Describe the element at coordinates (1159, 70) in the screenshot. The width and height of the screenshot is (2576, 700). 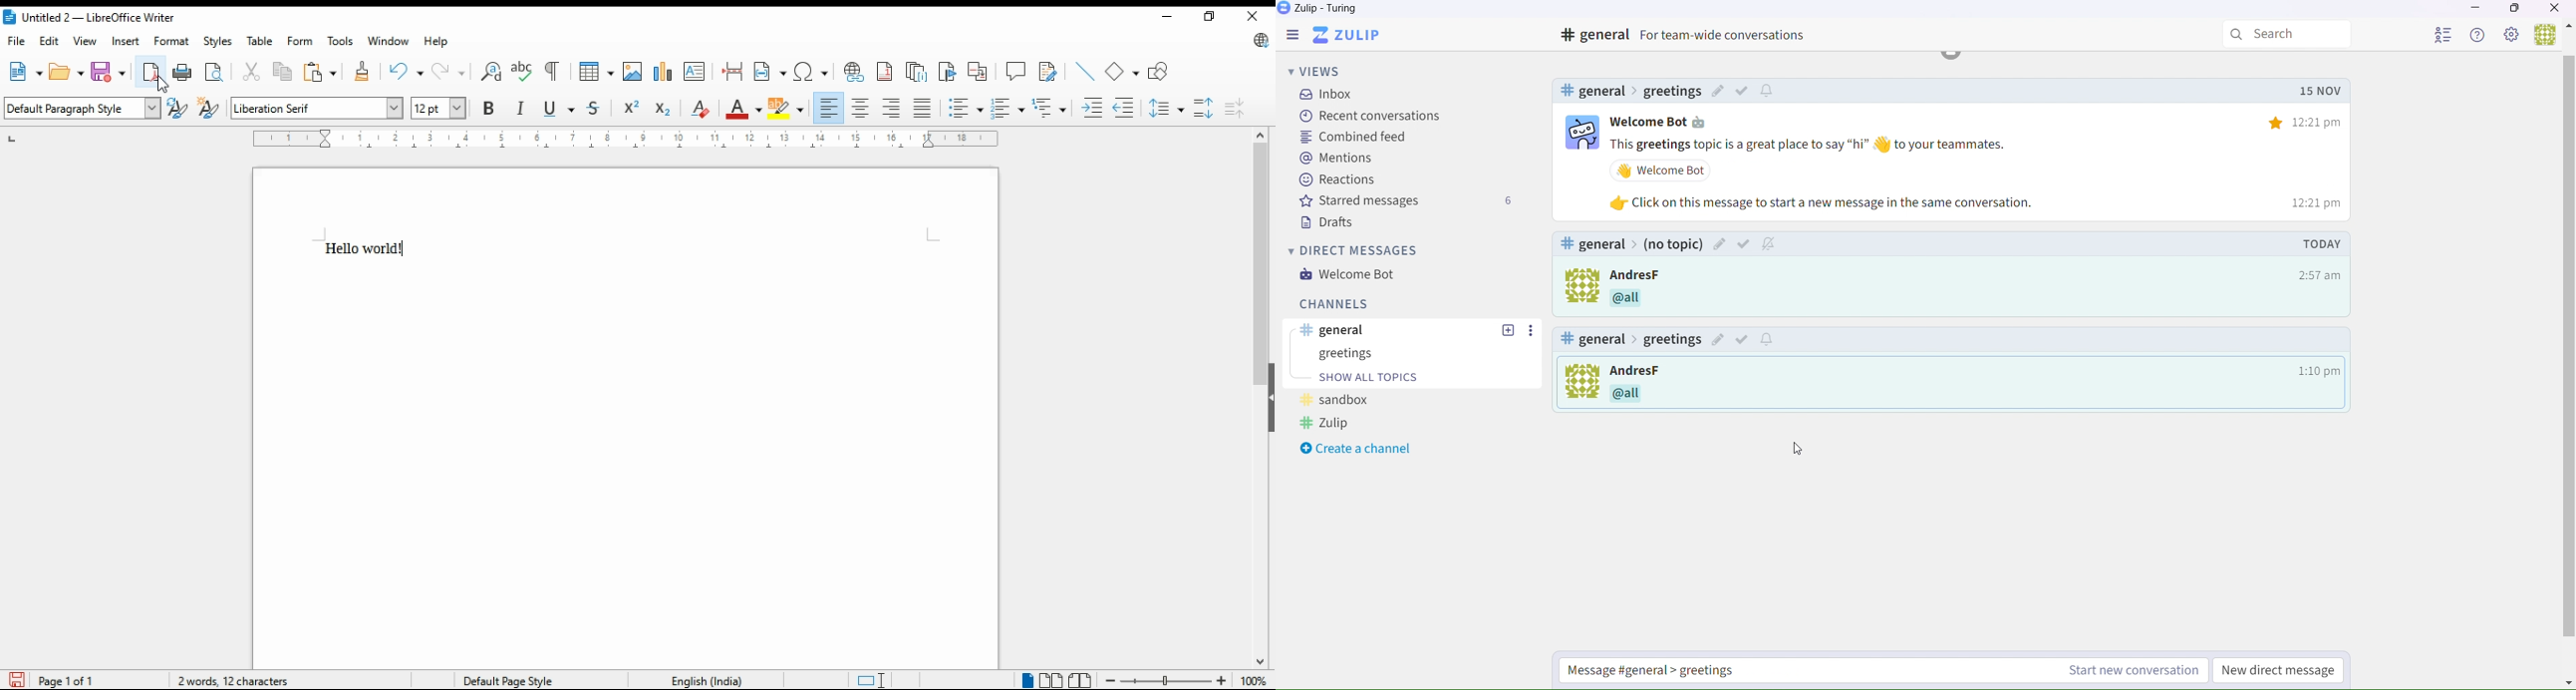
I see `show draw functions` at that location.